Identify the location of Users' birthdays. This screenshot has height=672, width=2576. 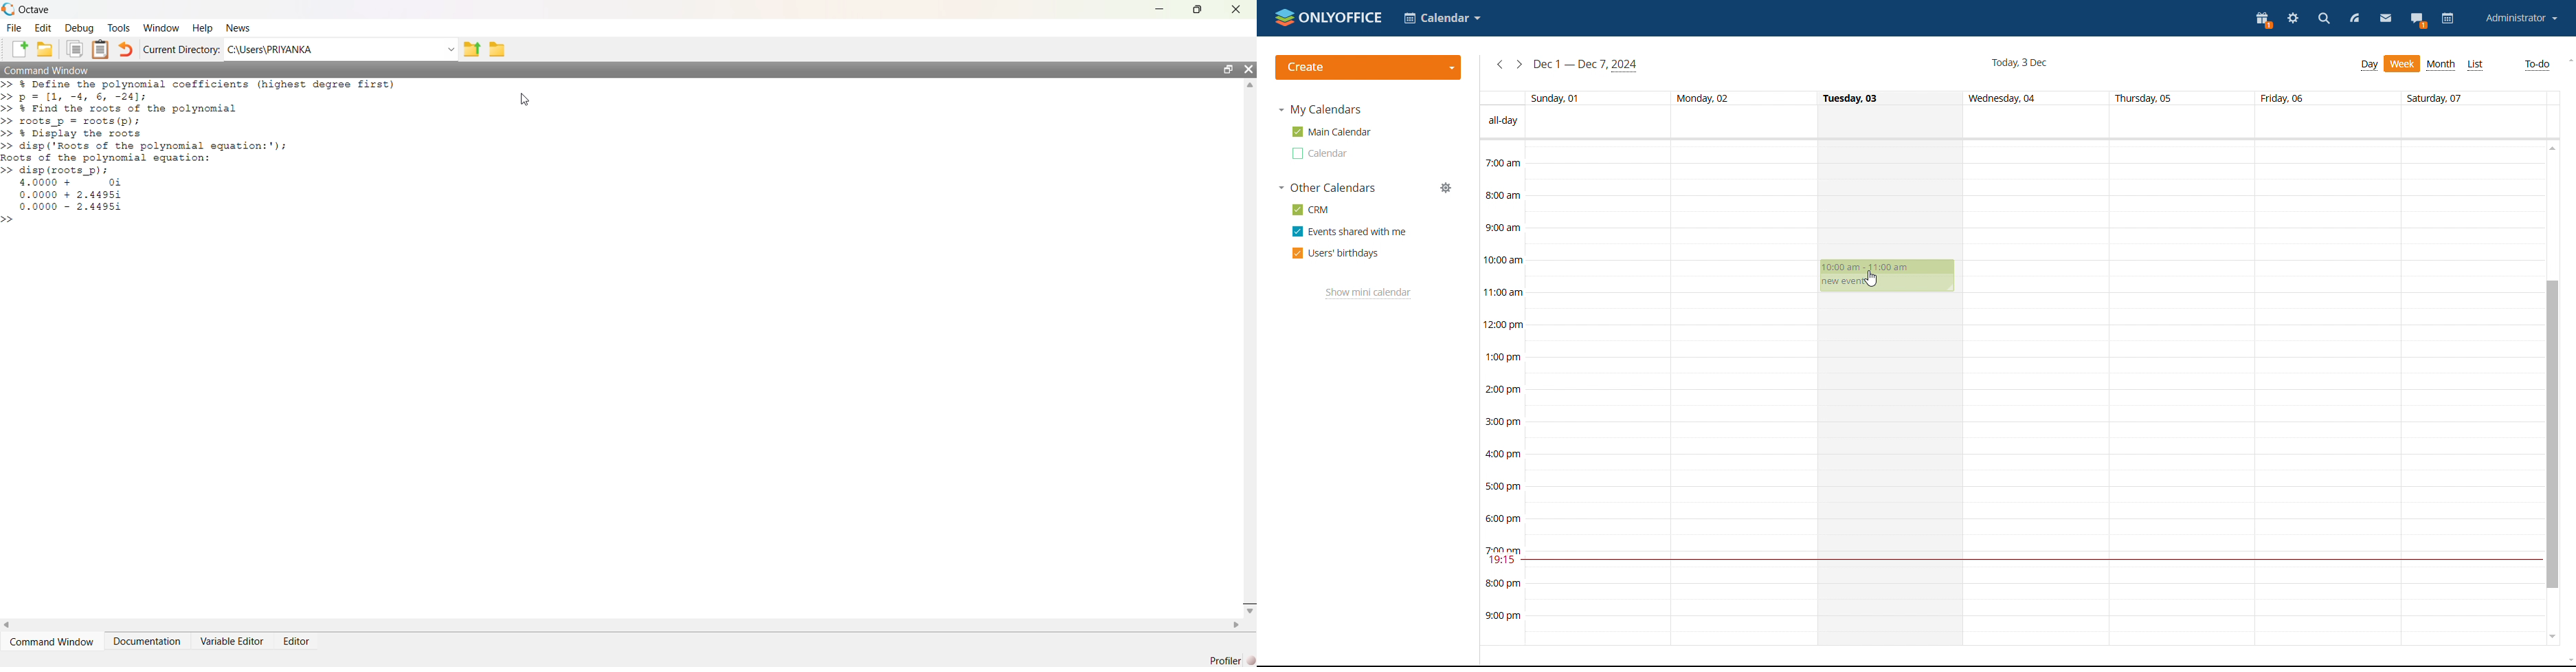
(1334, 253).